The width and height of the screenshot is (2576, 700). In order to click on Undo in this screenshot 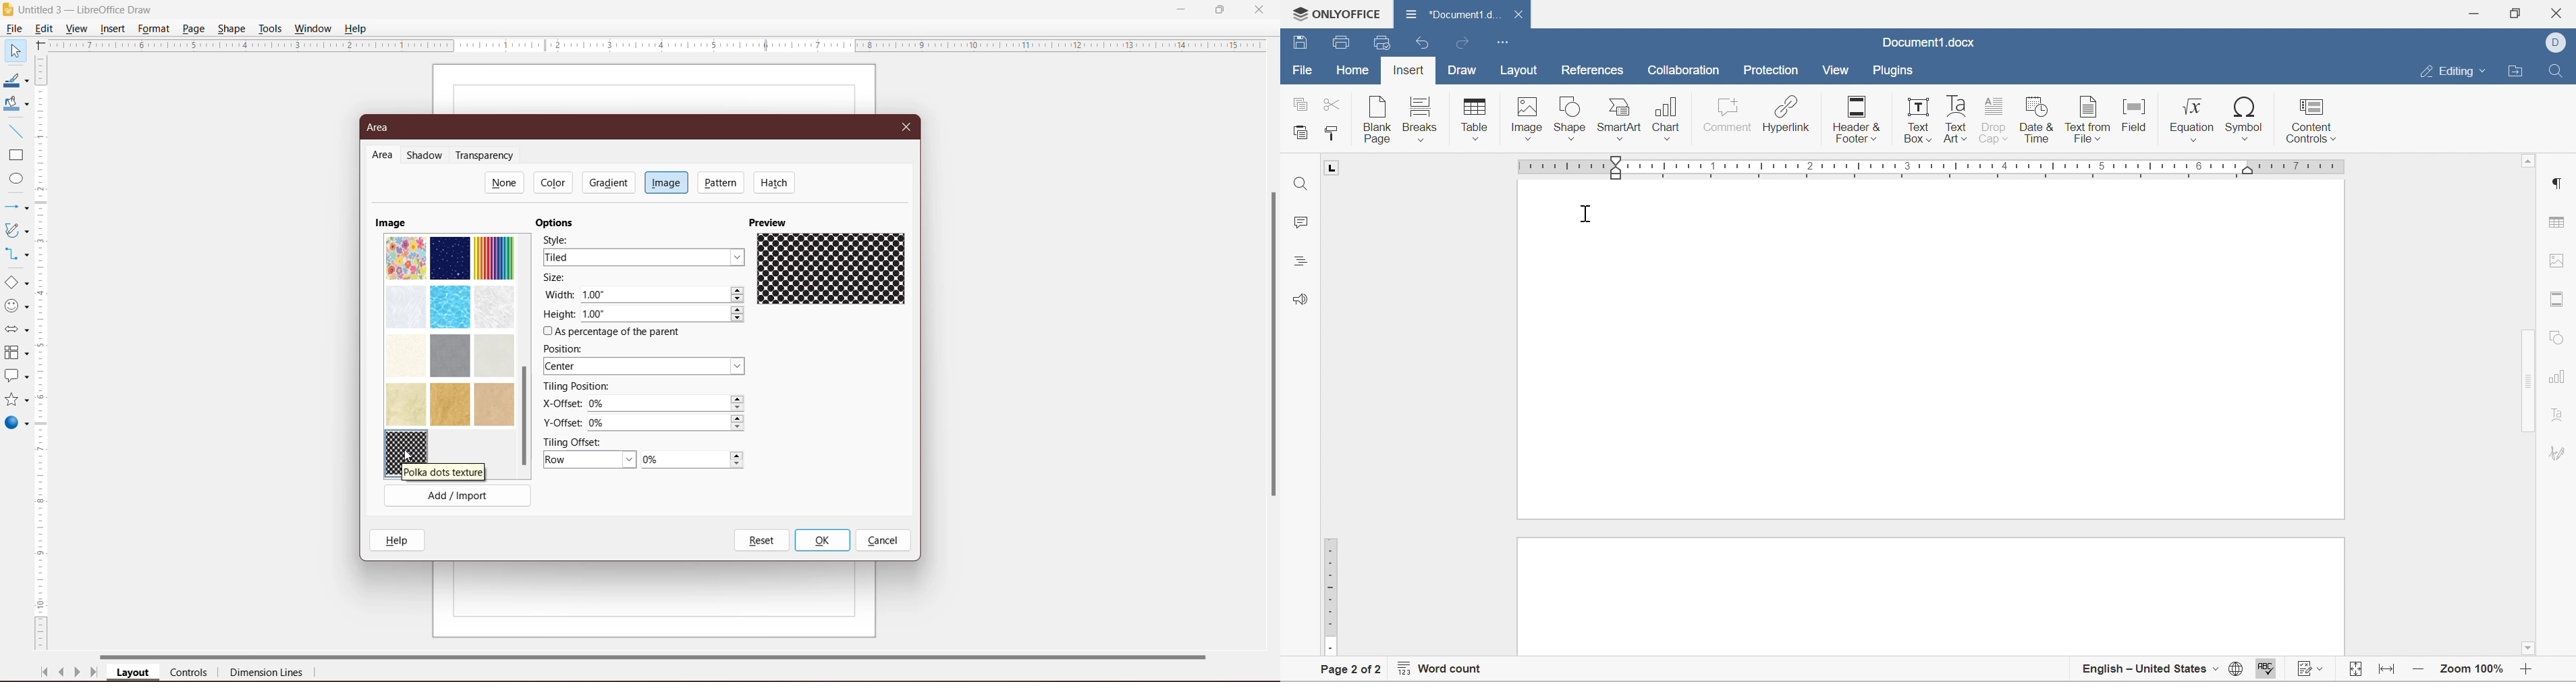, I will do `click(1424, 43)`.